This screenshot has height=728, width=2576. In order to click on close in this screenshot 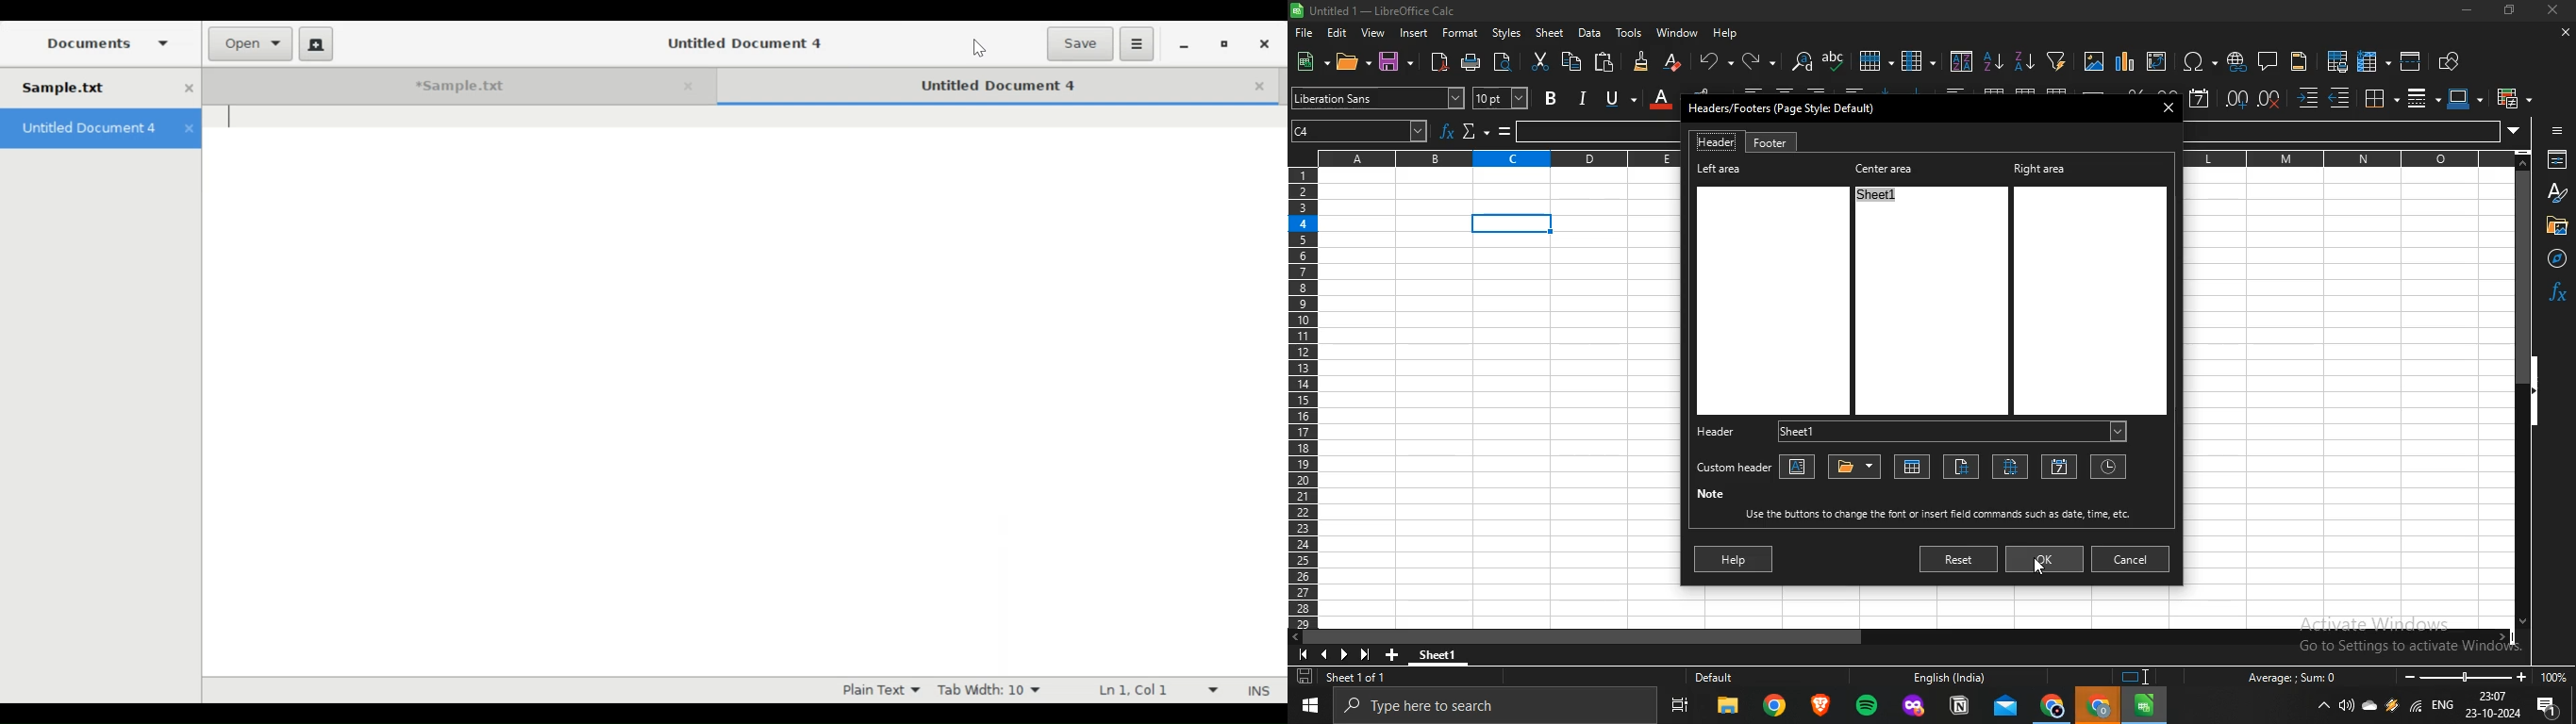, I will do `click(189, 88)`.